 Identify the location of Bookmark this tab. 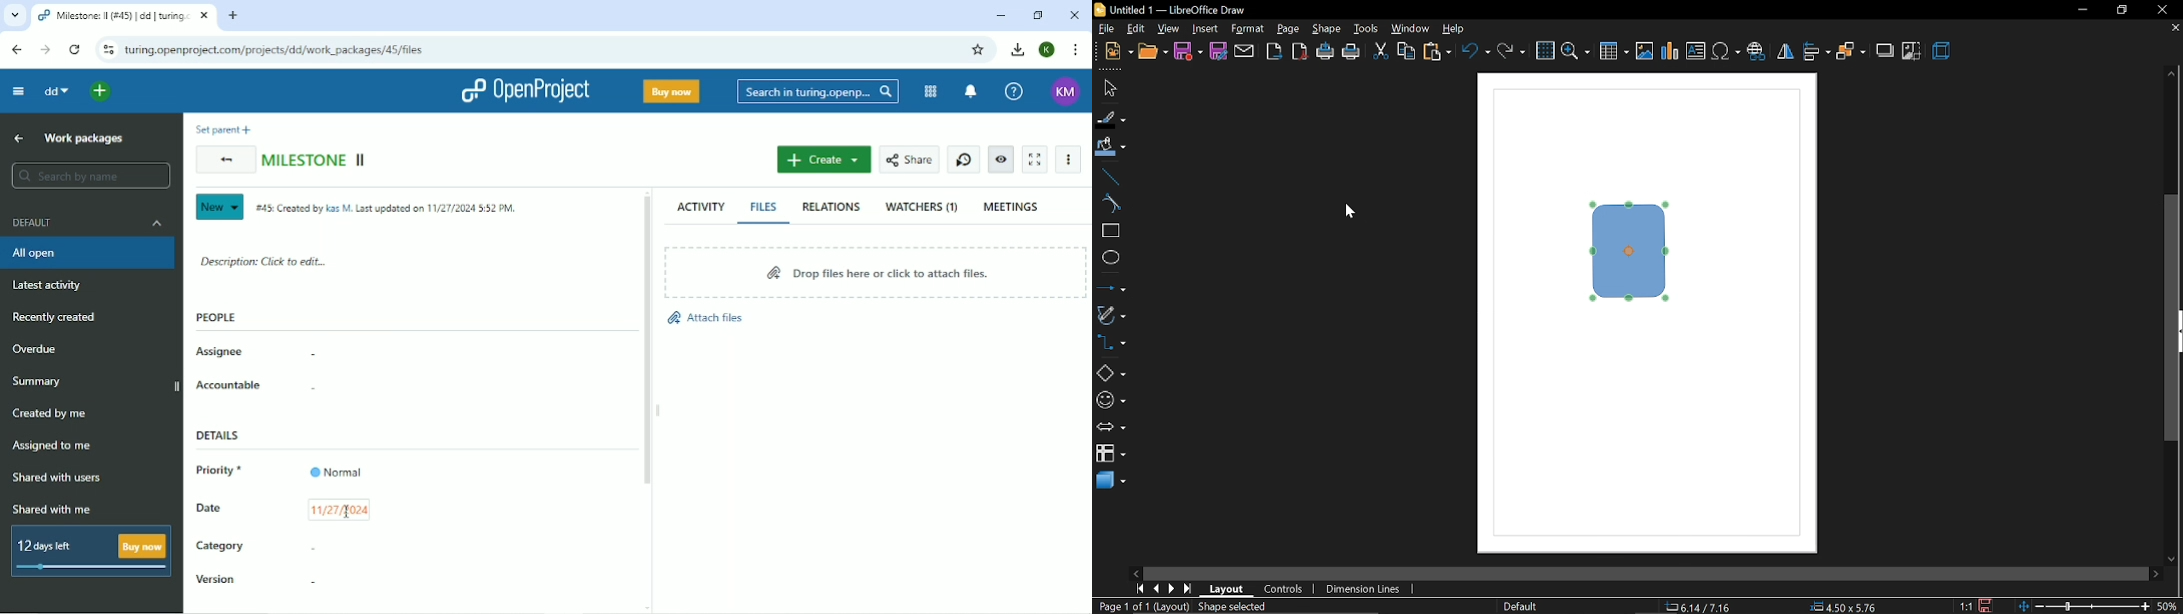
(977, 50).